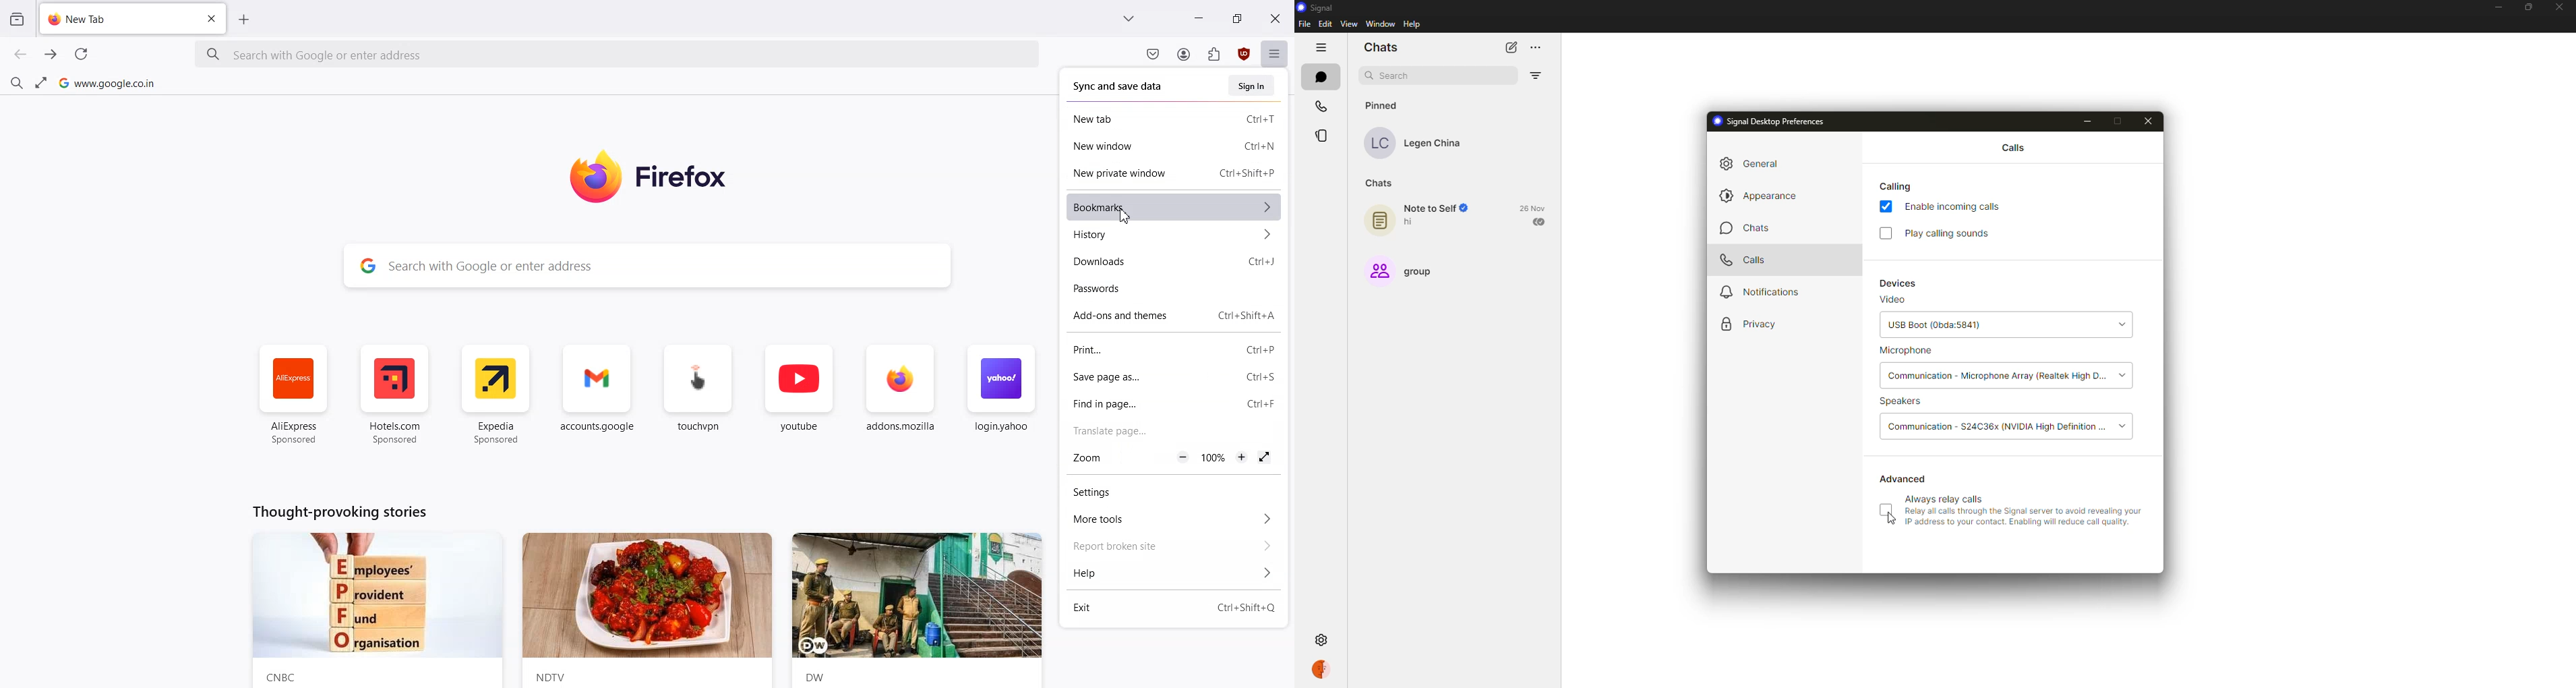 The image size is (2576, 700). What do you see at coordinates (21, 55) in the screenshot?
I see `Go back to one page ` at bounding box center [21, 55].